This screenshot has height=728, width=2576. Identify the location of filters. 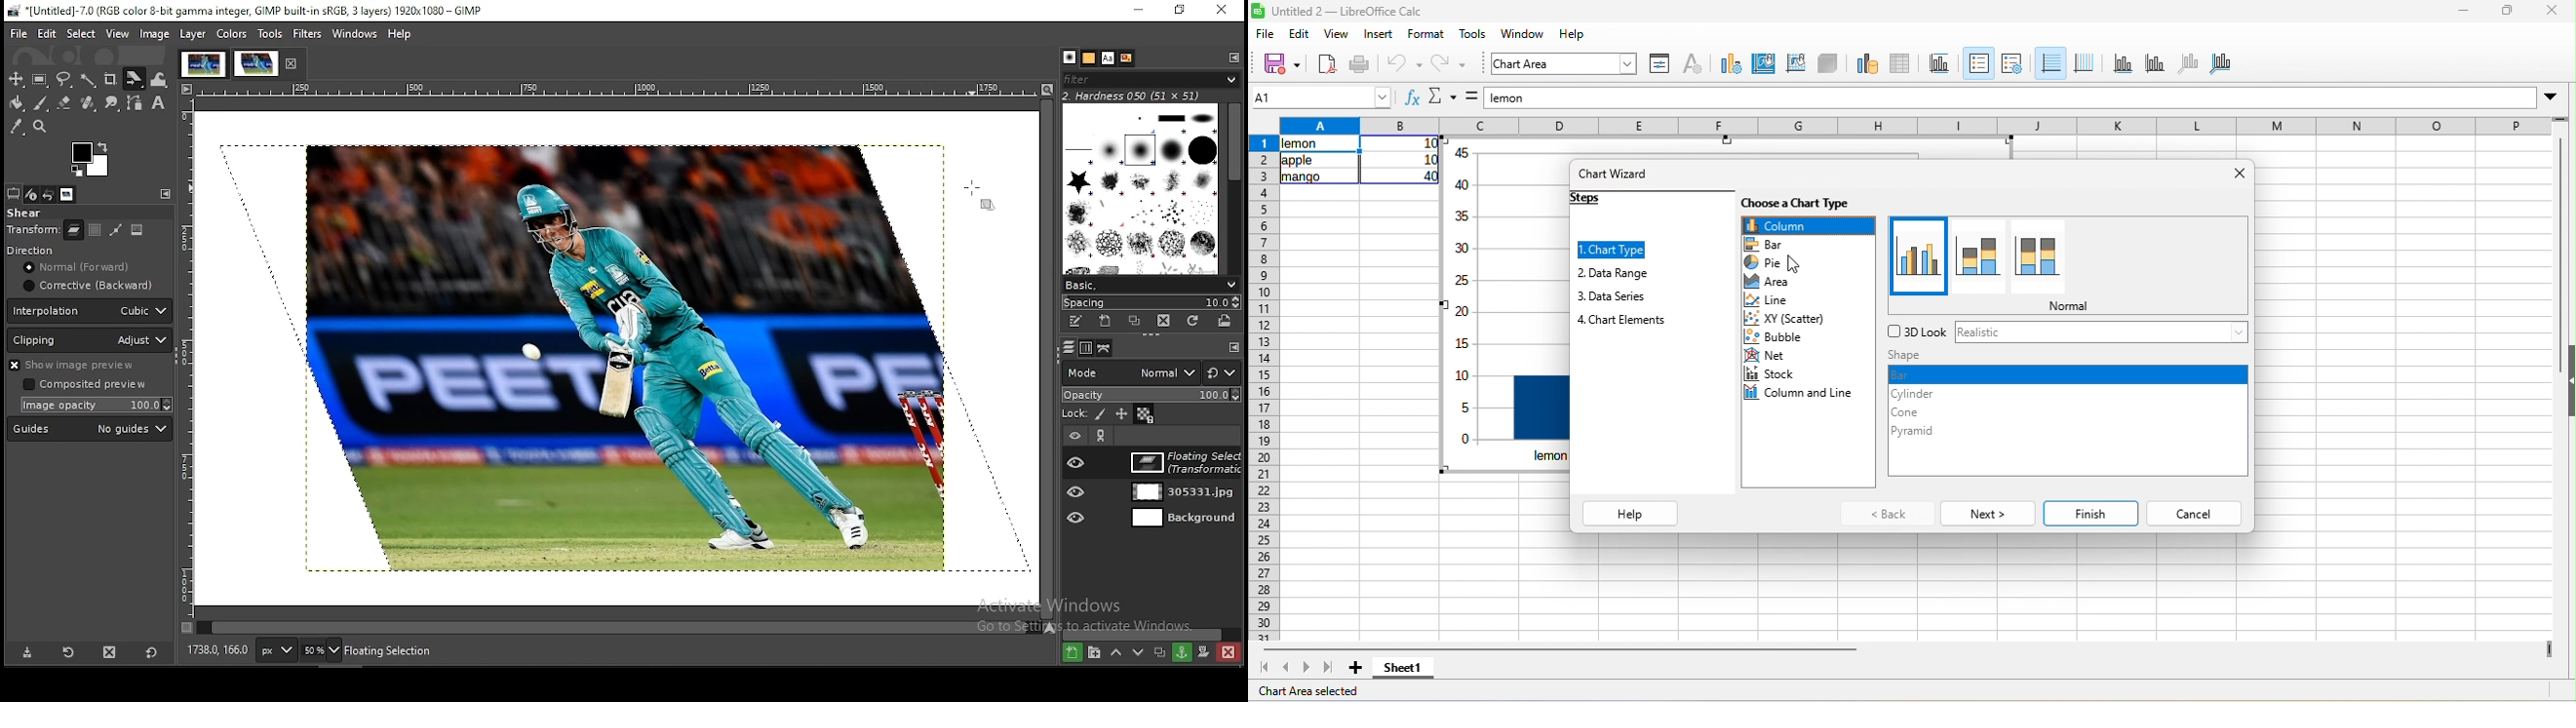
(306, 34).